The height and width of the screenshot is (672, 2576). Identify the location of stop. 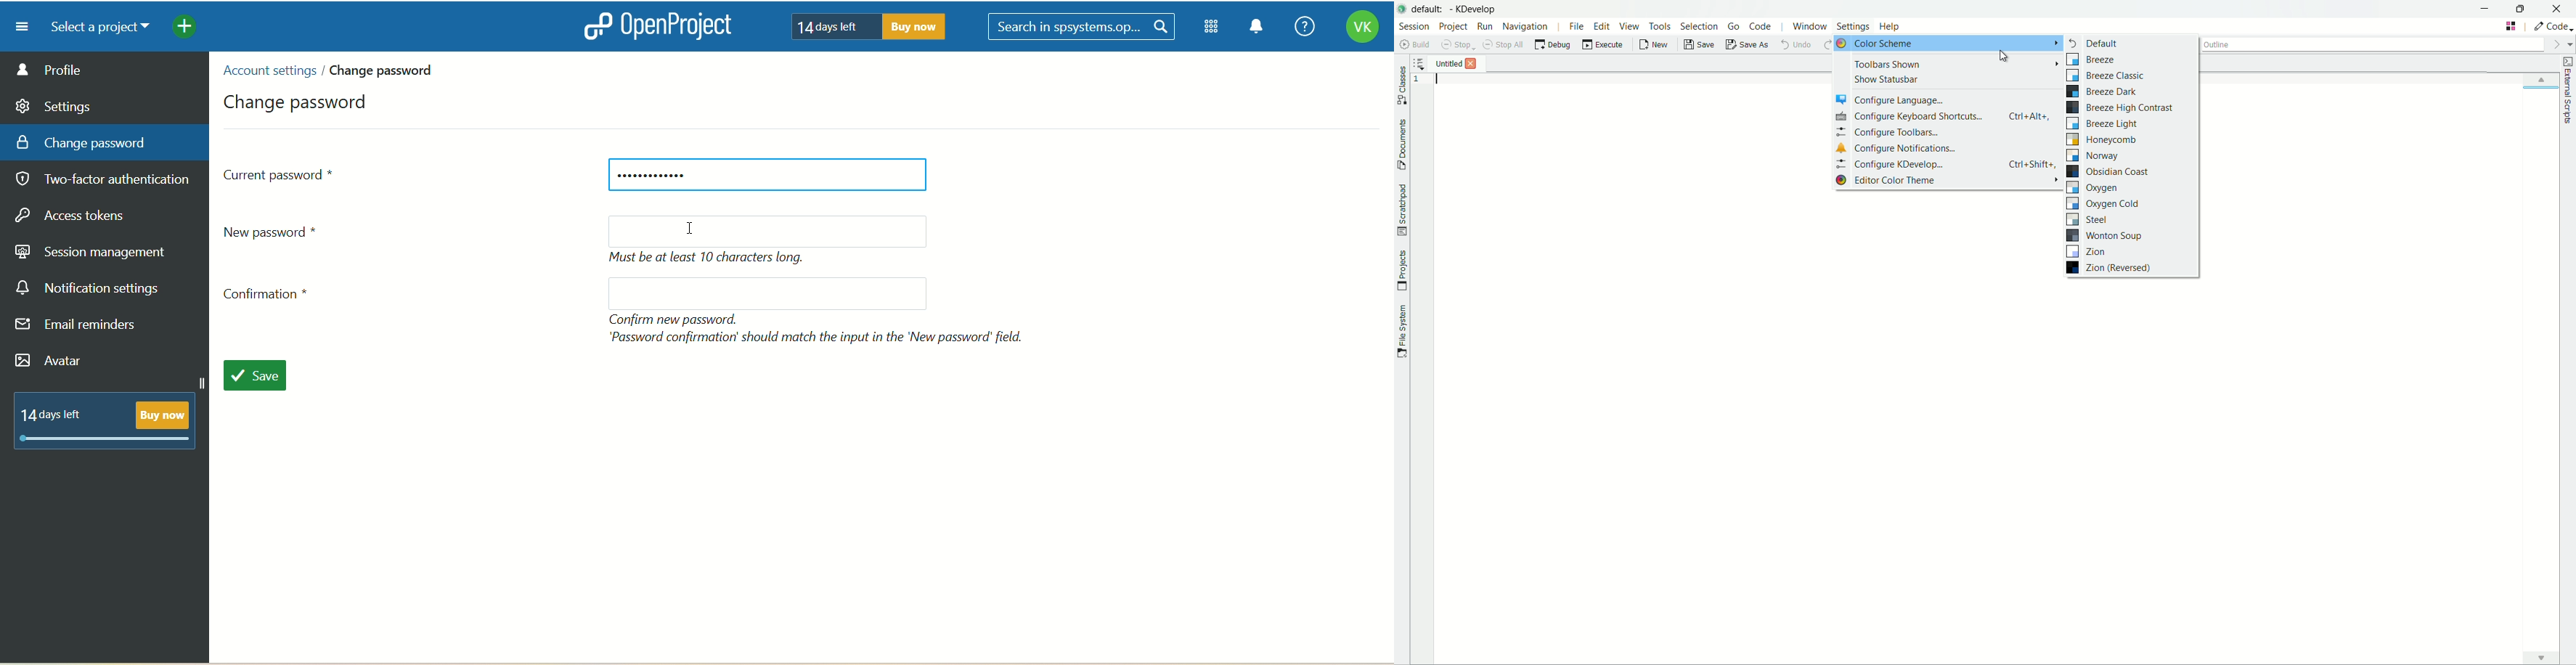
(1456, 45).